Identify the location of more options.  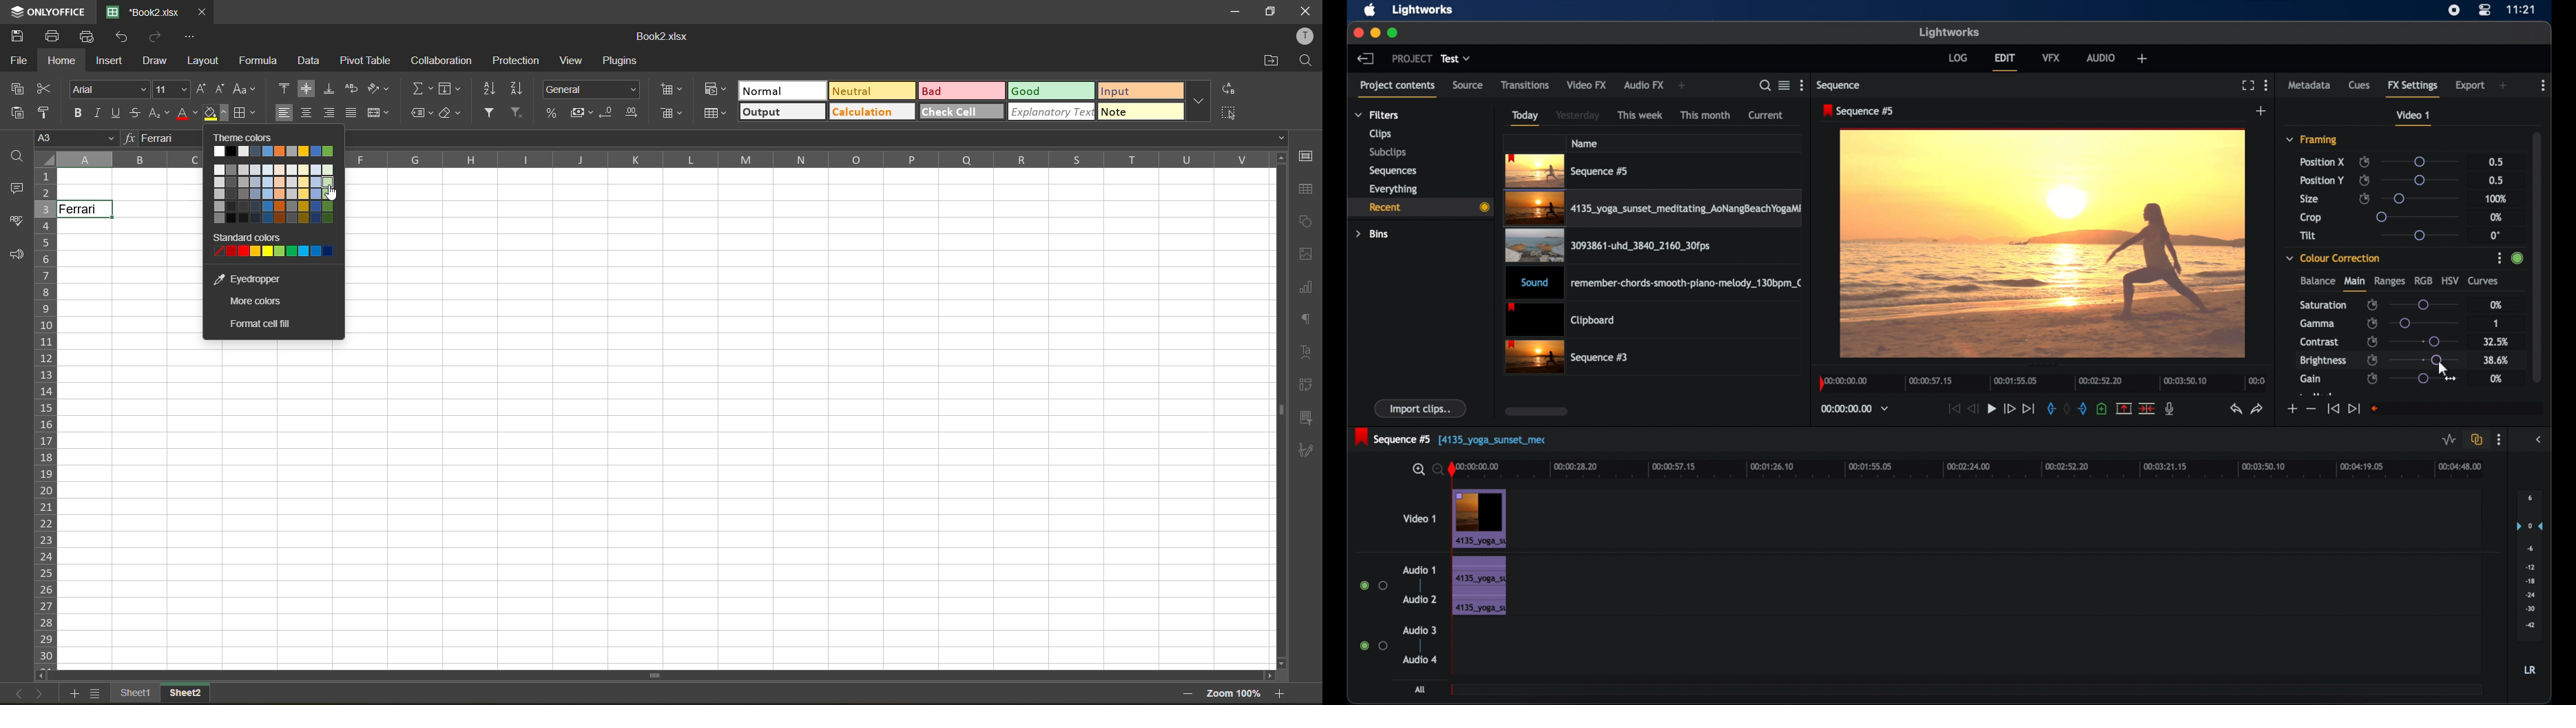
(1198, 102).